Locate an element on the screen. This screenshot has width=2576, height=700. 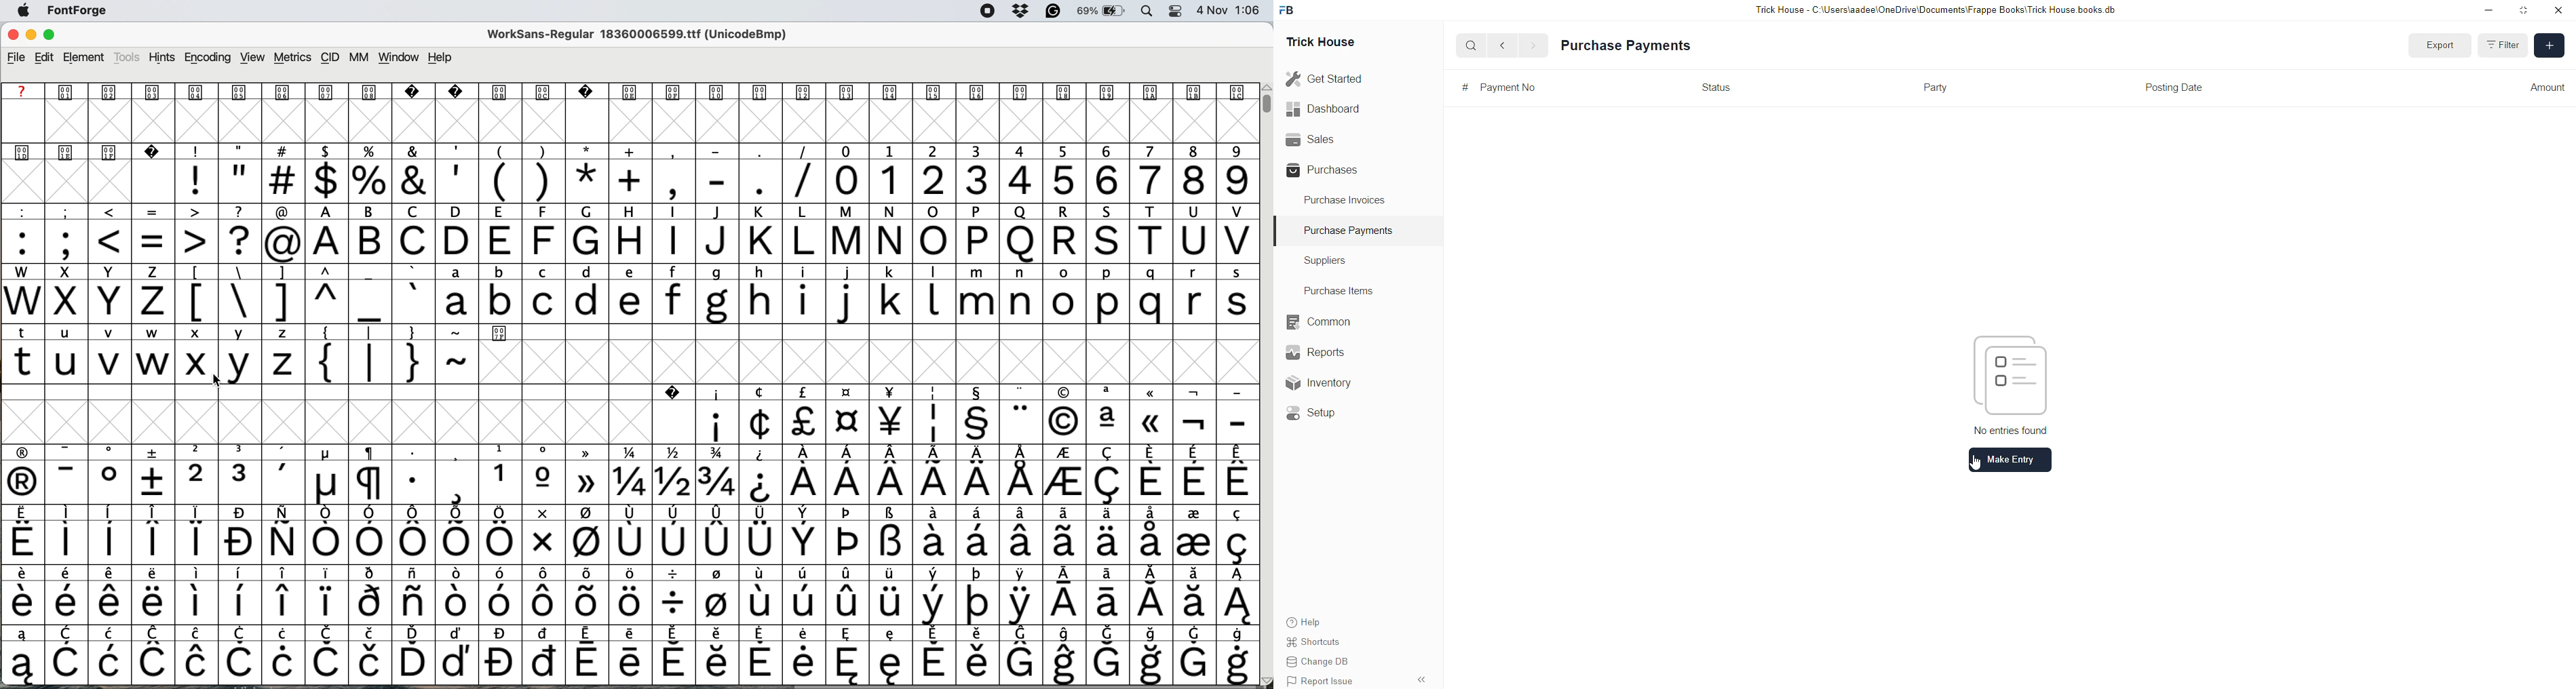
# Payment No is located at coordinates (1494, 87).